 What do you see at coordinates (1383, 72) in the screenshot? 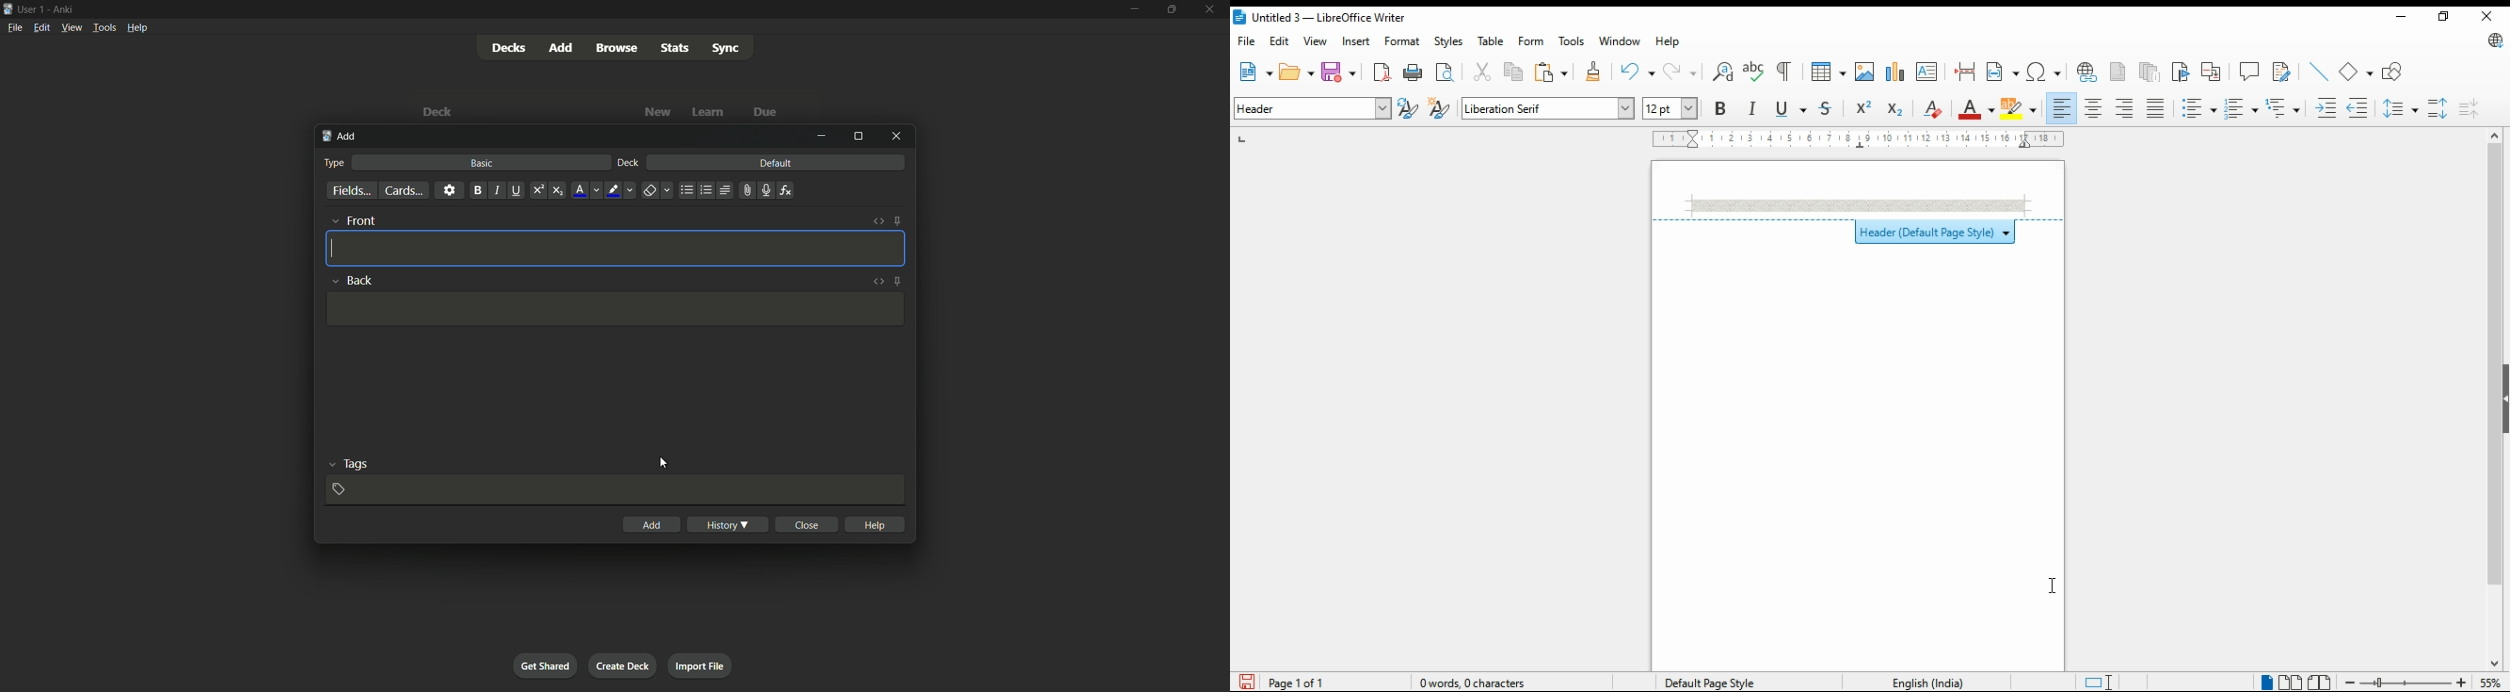
I see `format directly as pdf` at bounding box center [1383, 72].